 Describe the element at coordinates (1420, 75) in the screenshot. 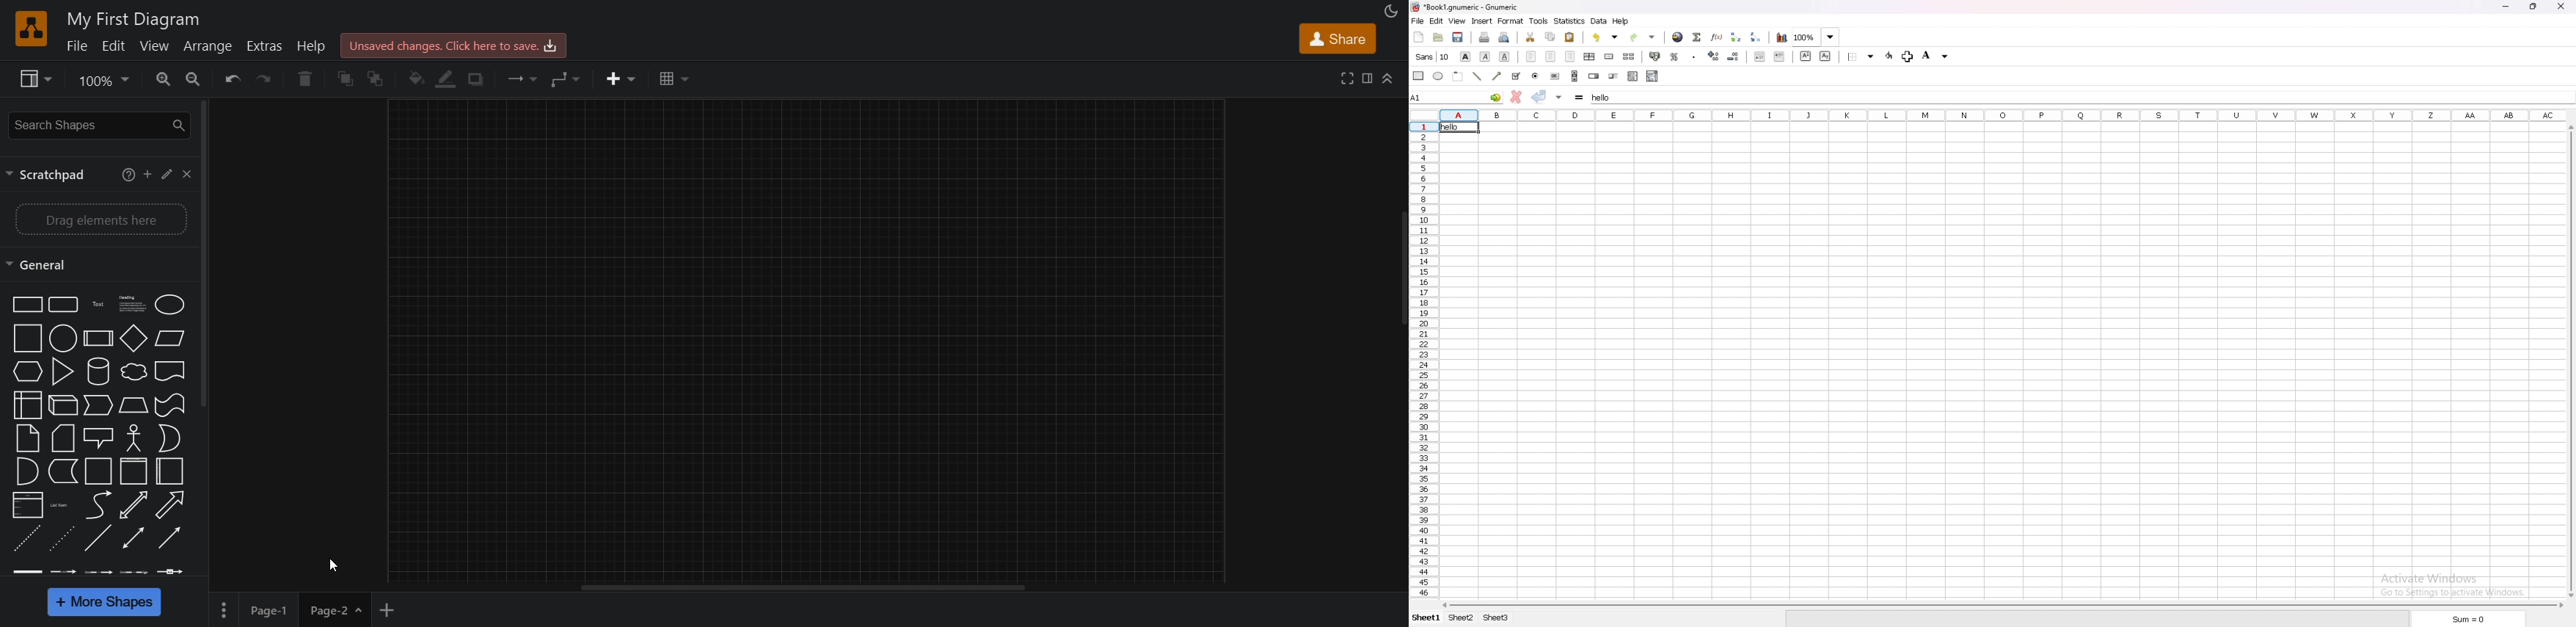

I see `rectangle` at that location.